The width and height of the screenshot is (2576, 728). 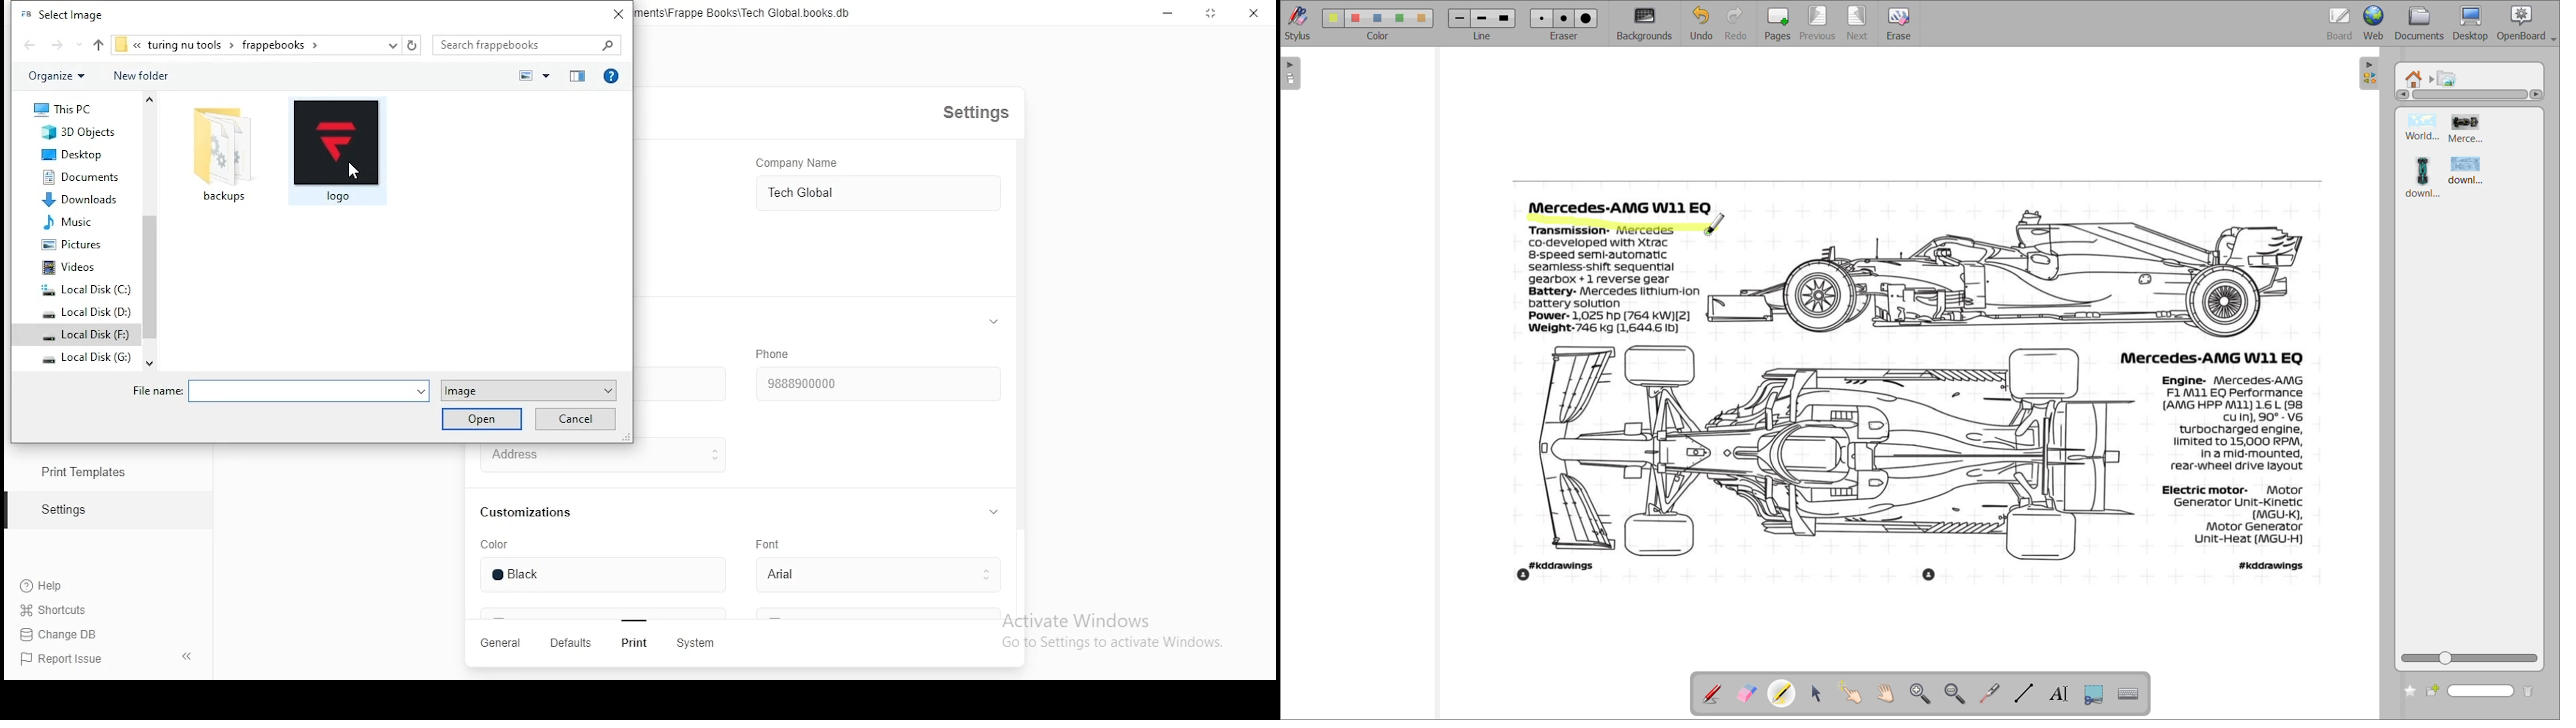 What do you see at coordinates (2425, 127) in the screenshot?
I see `image 1` at bounding box center [2425, 127].